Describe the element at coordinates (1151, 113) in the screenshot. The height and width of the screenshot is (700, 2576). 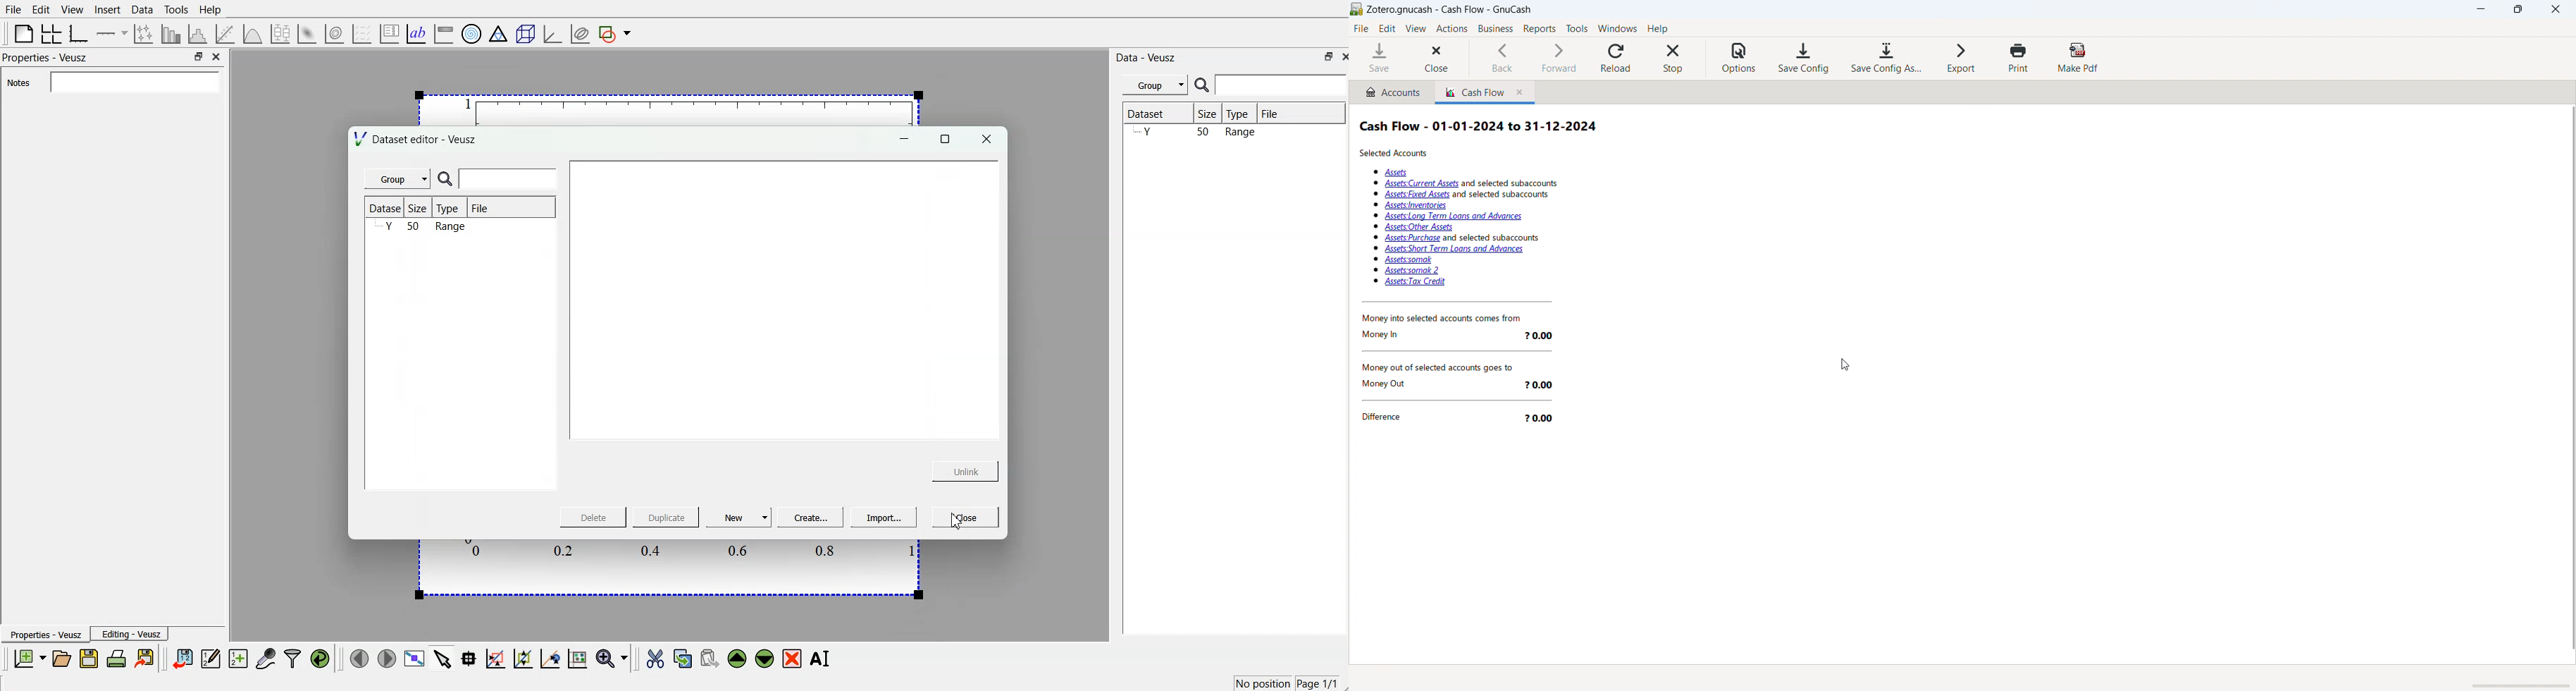
I see `Dataset` at that location.